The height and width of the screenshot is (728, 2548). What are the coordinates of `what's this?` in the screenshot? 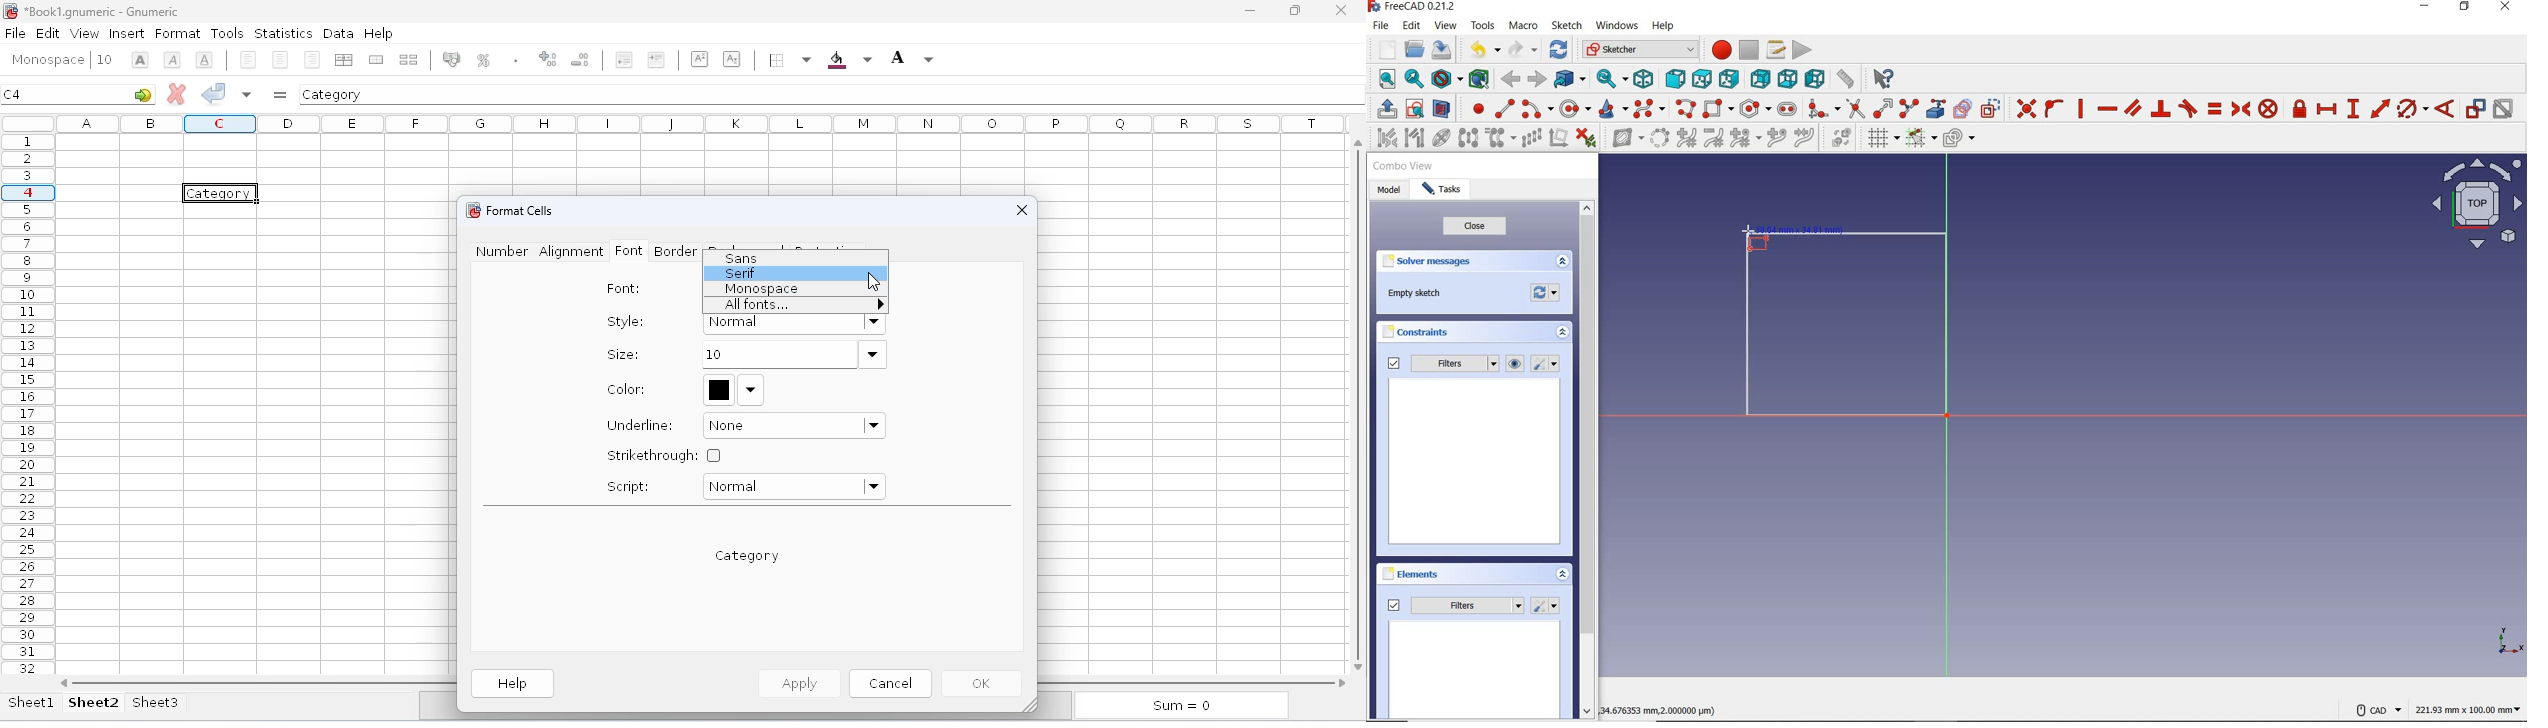 It's located at (1884, 80).